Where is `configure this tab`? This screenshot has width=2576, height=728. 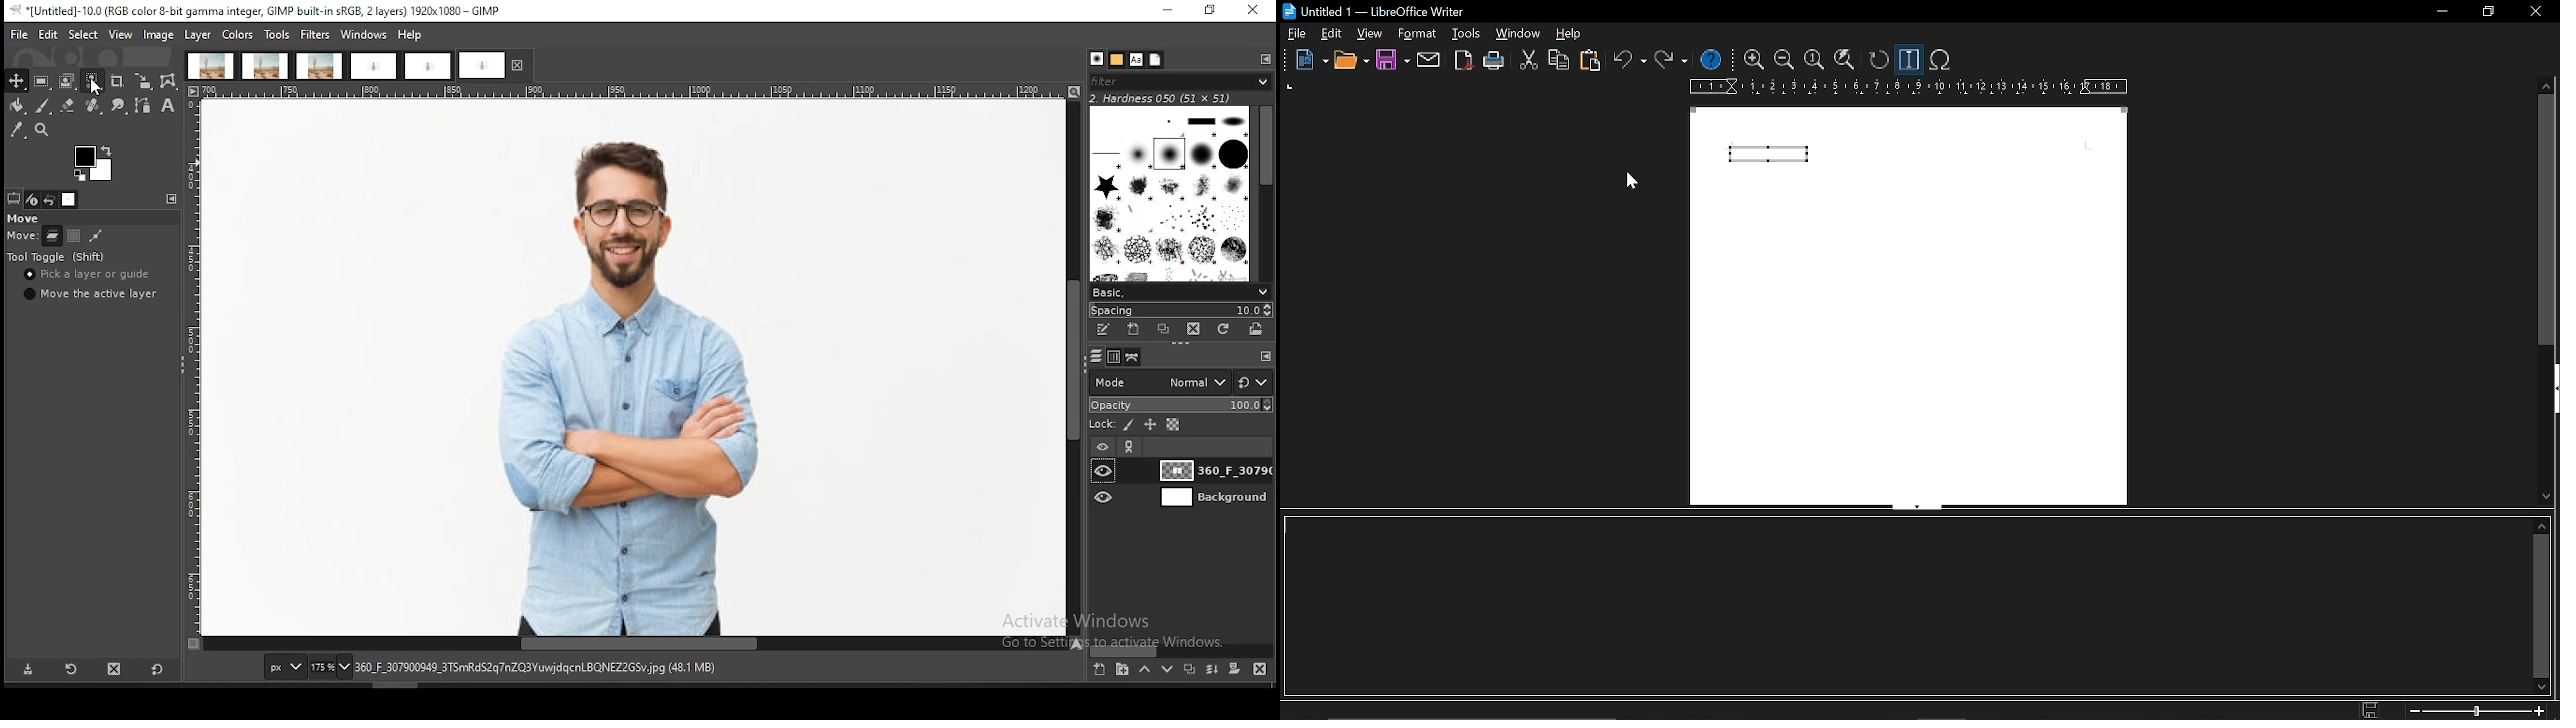 configure this tab is located at coordinates (1266, 358).